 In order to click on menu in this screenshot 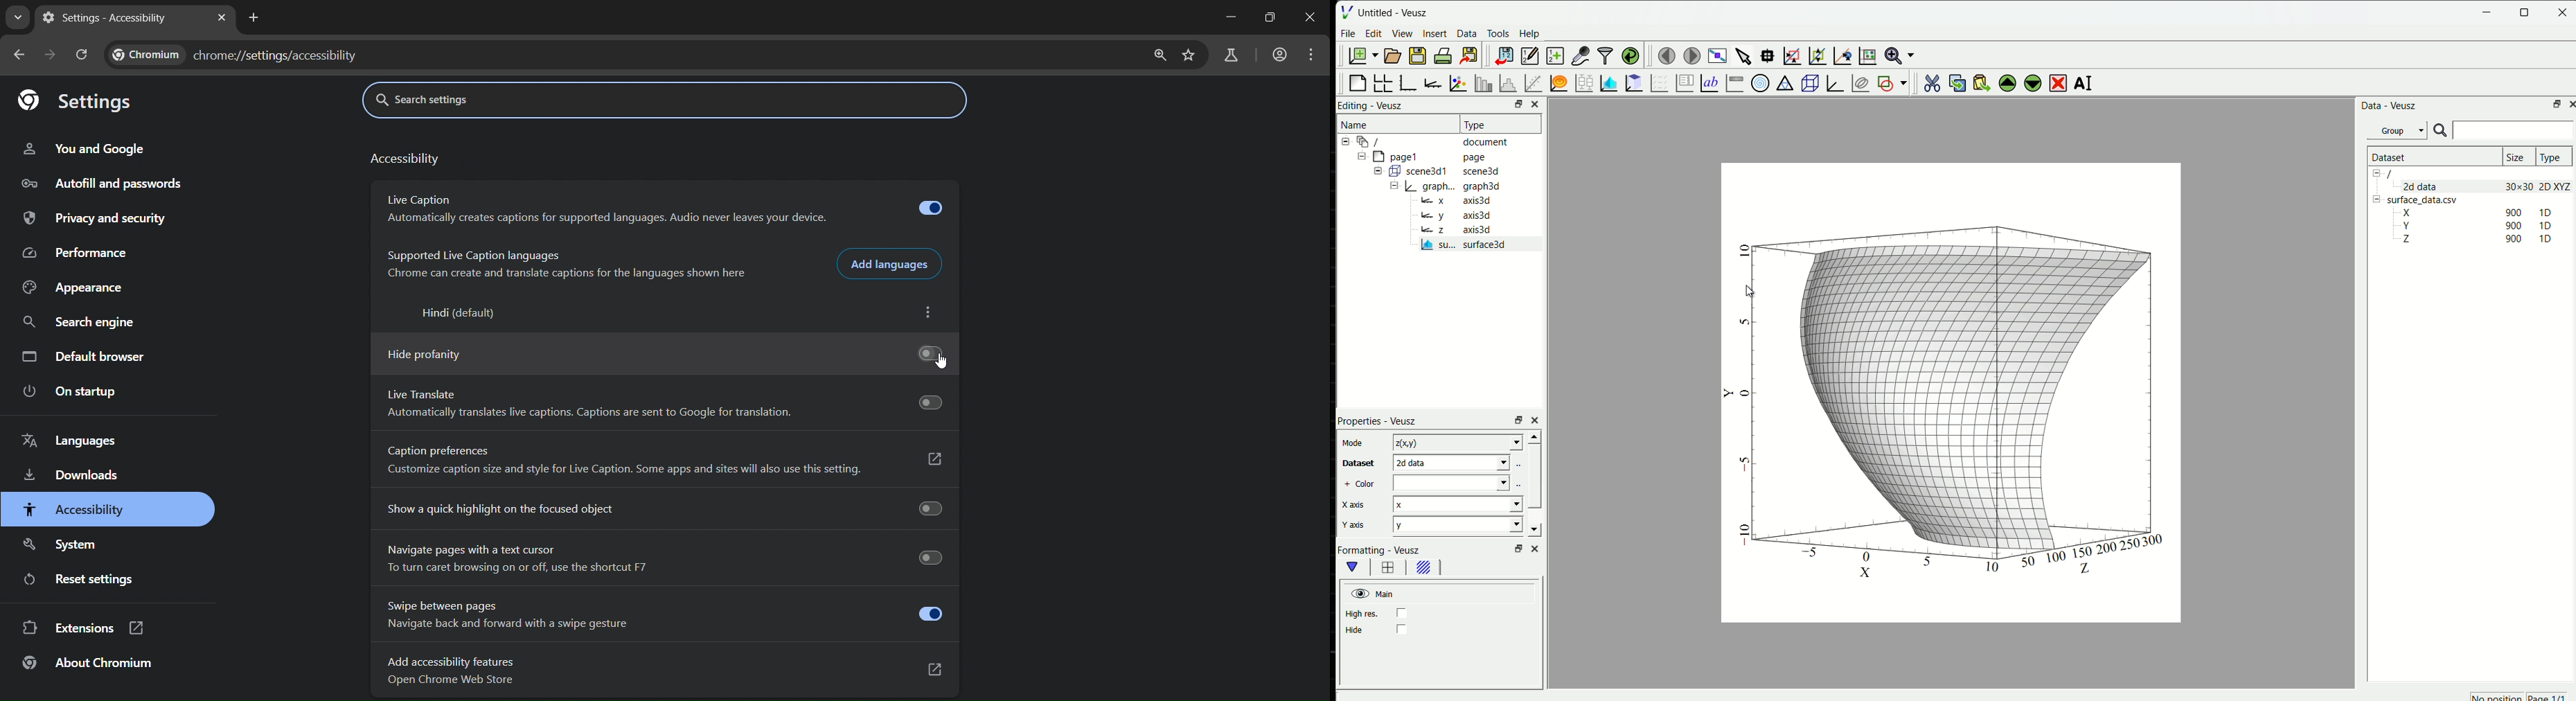, I will do `click(1313, 53)`.